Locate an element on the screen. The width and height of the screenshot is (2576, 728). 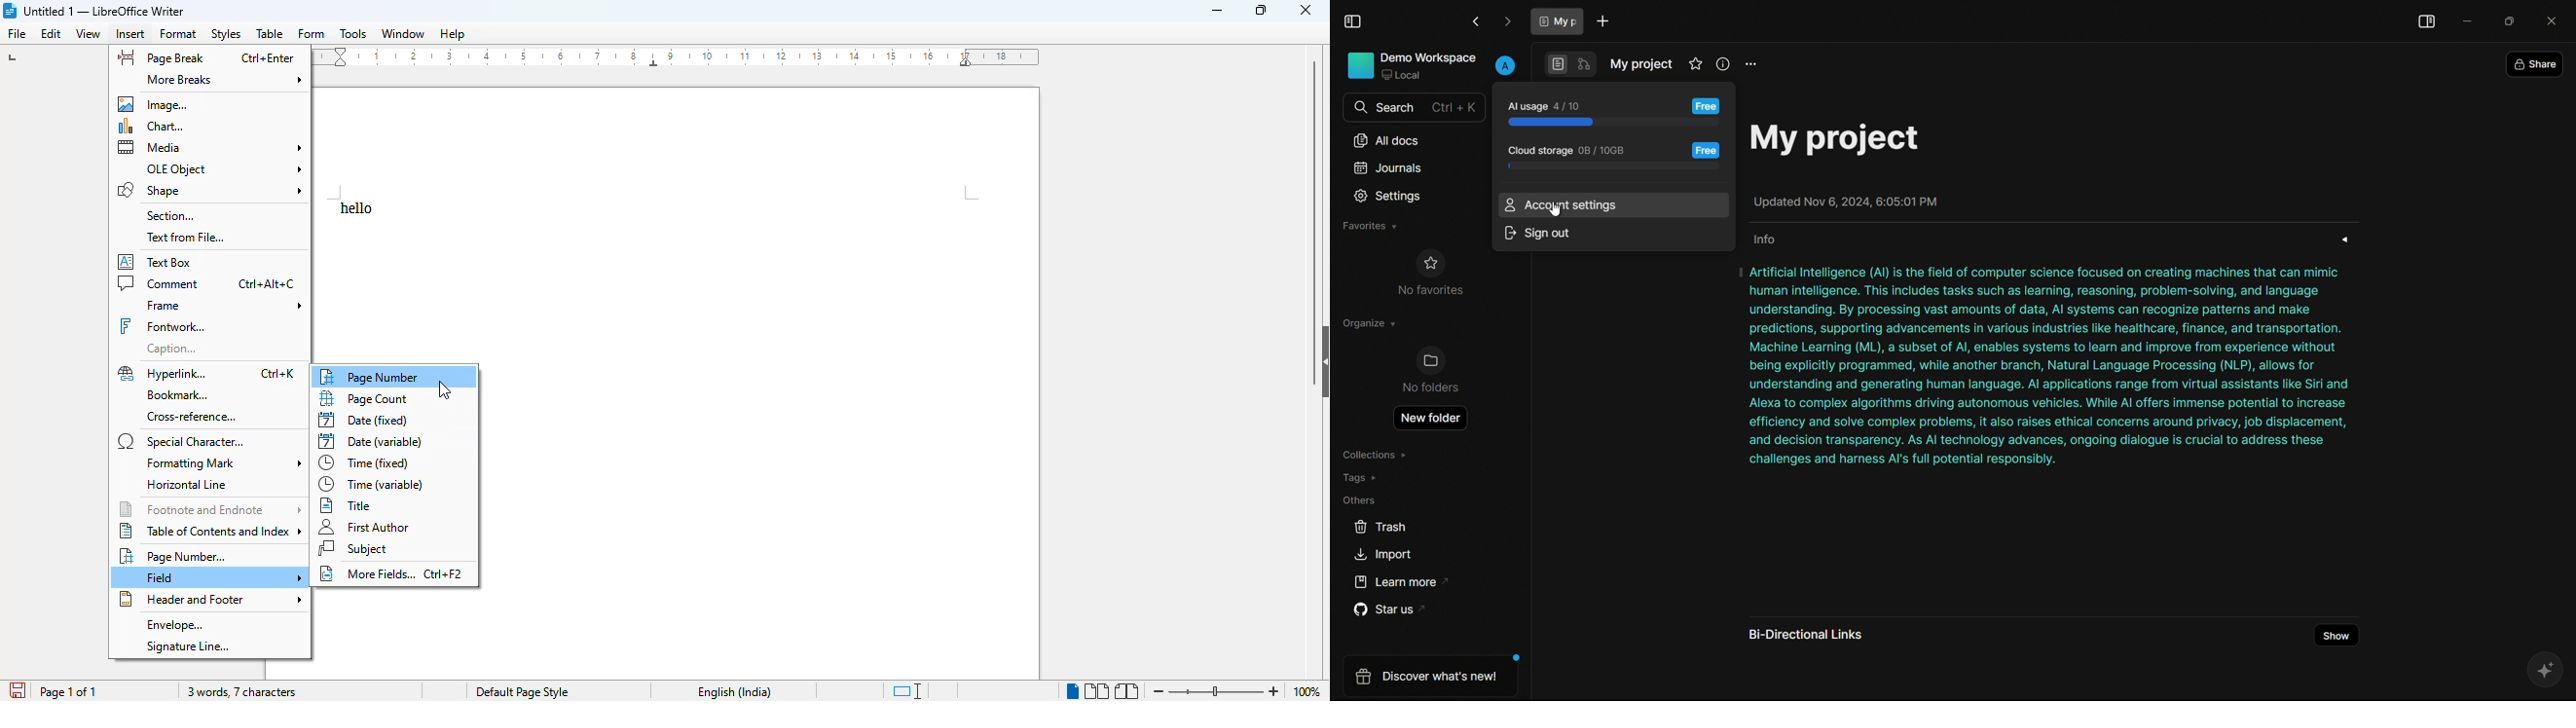
table of contents and index is located at coordinates (213, 531).